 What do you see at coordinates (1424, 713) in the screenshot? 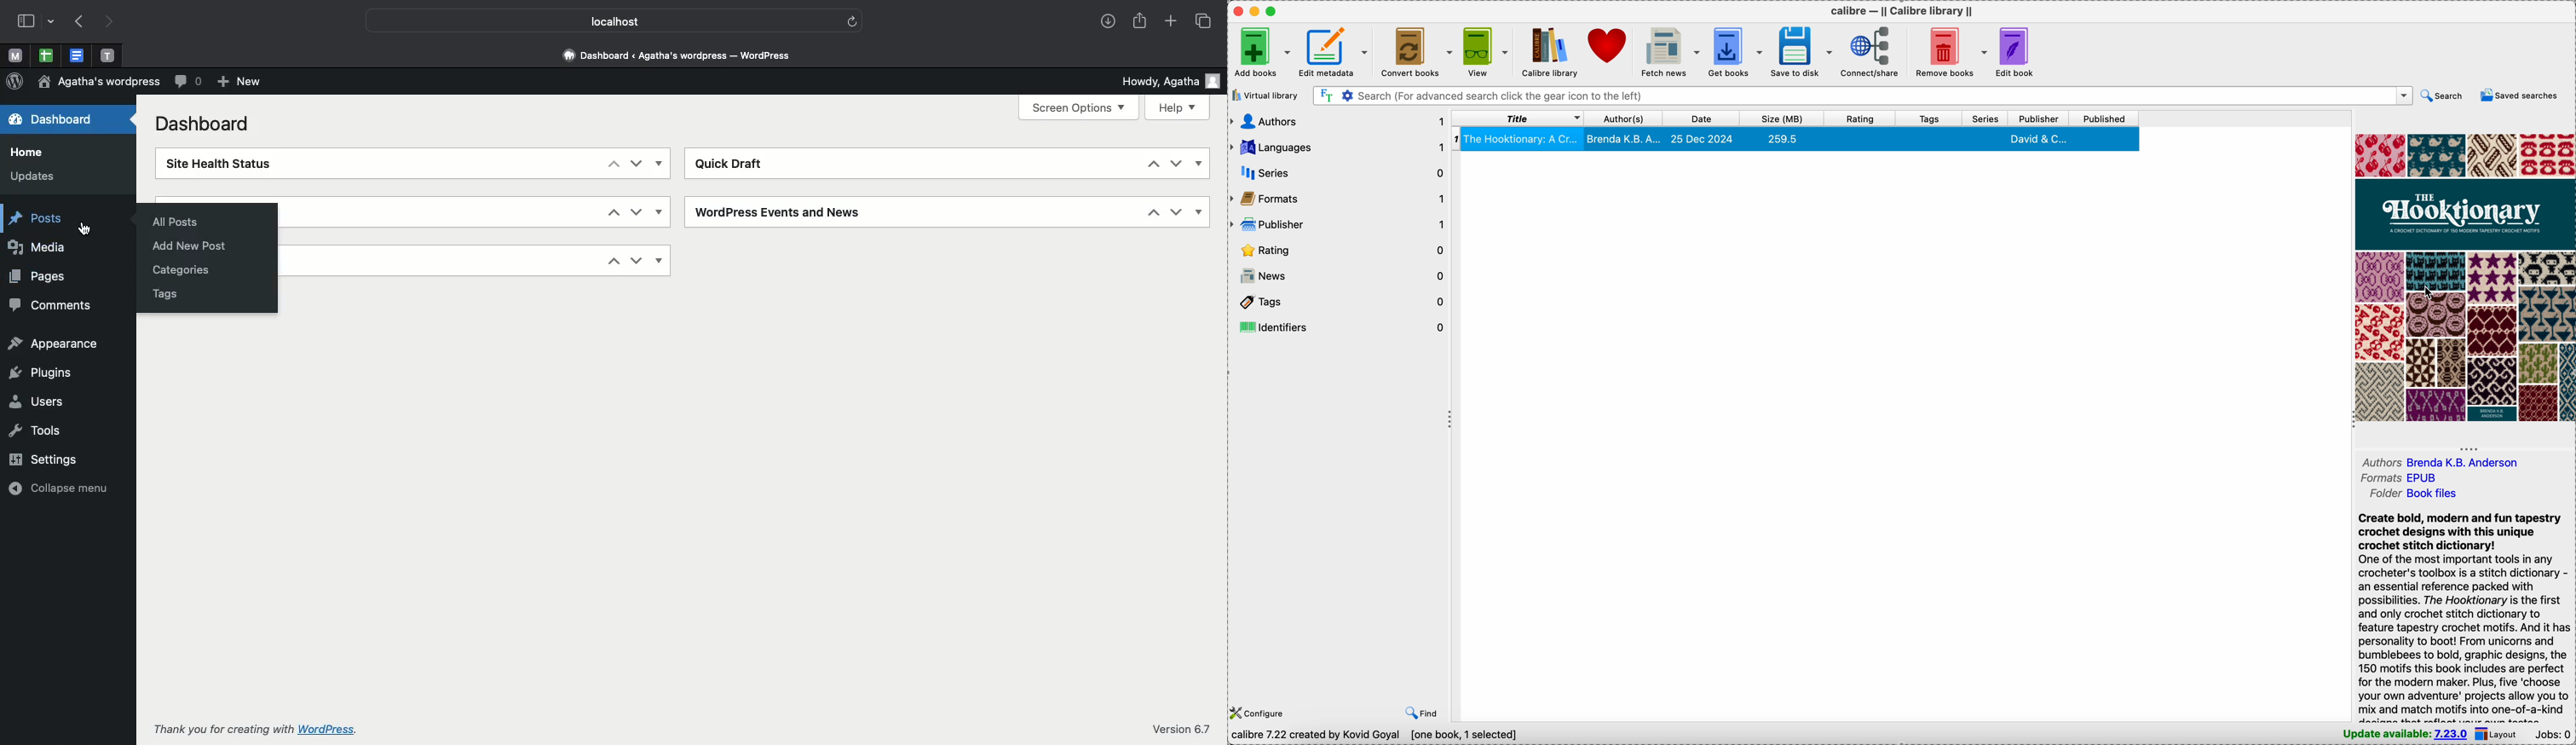
I see `find` at bounding box center [1424, 713].